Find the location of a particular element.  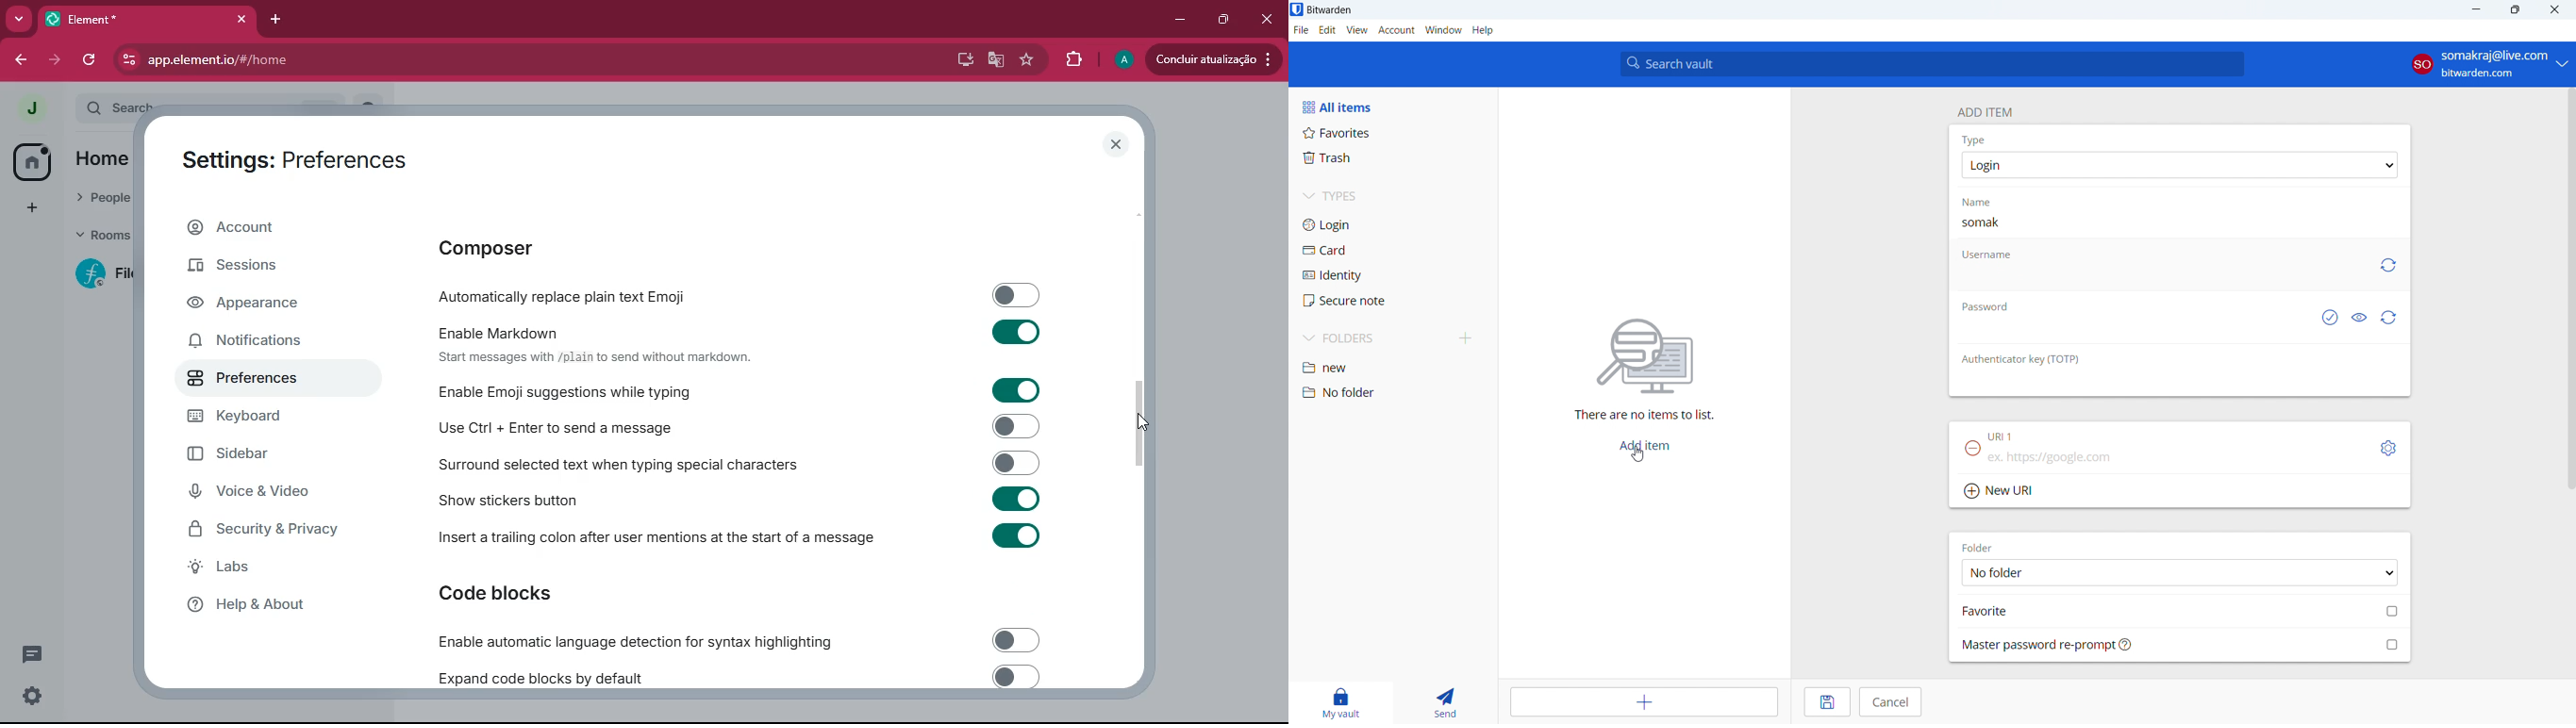

conversation is located at coordinates (28, 654).